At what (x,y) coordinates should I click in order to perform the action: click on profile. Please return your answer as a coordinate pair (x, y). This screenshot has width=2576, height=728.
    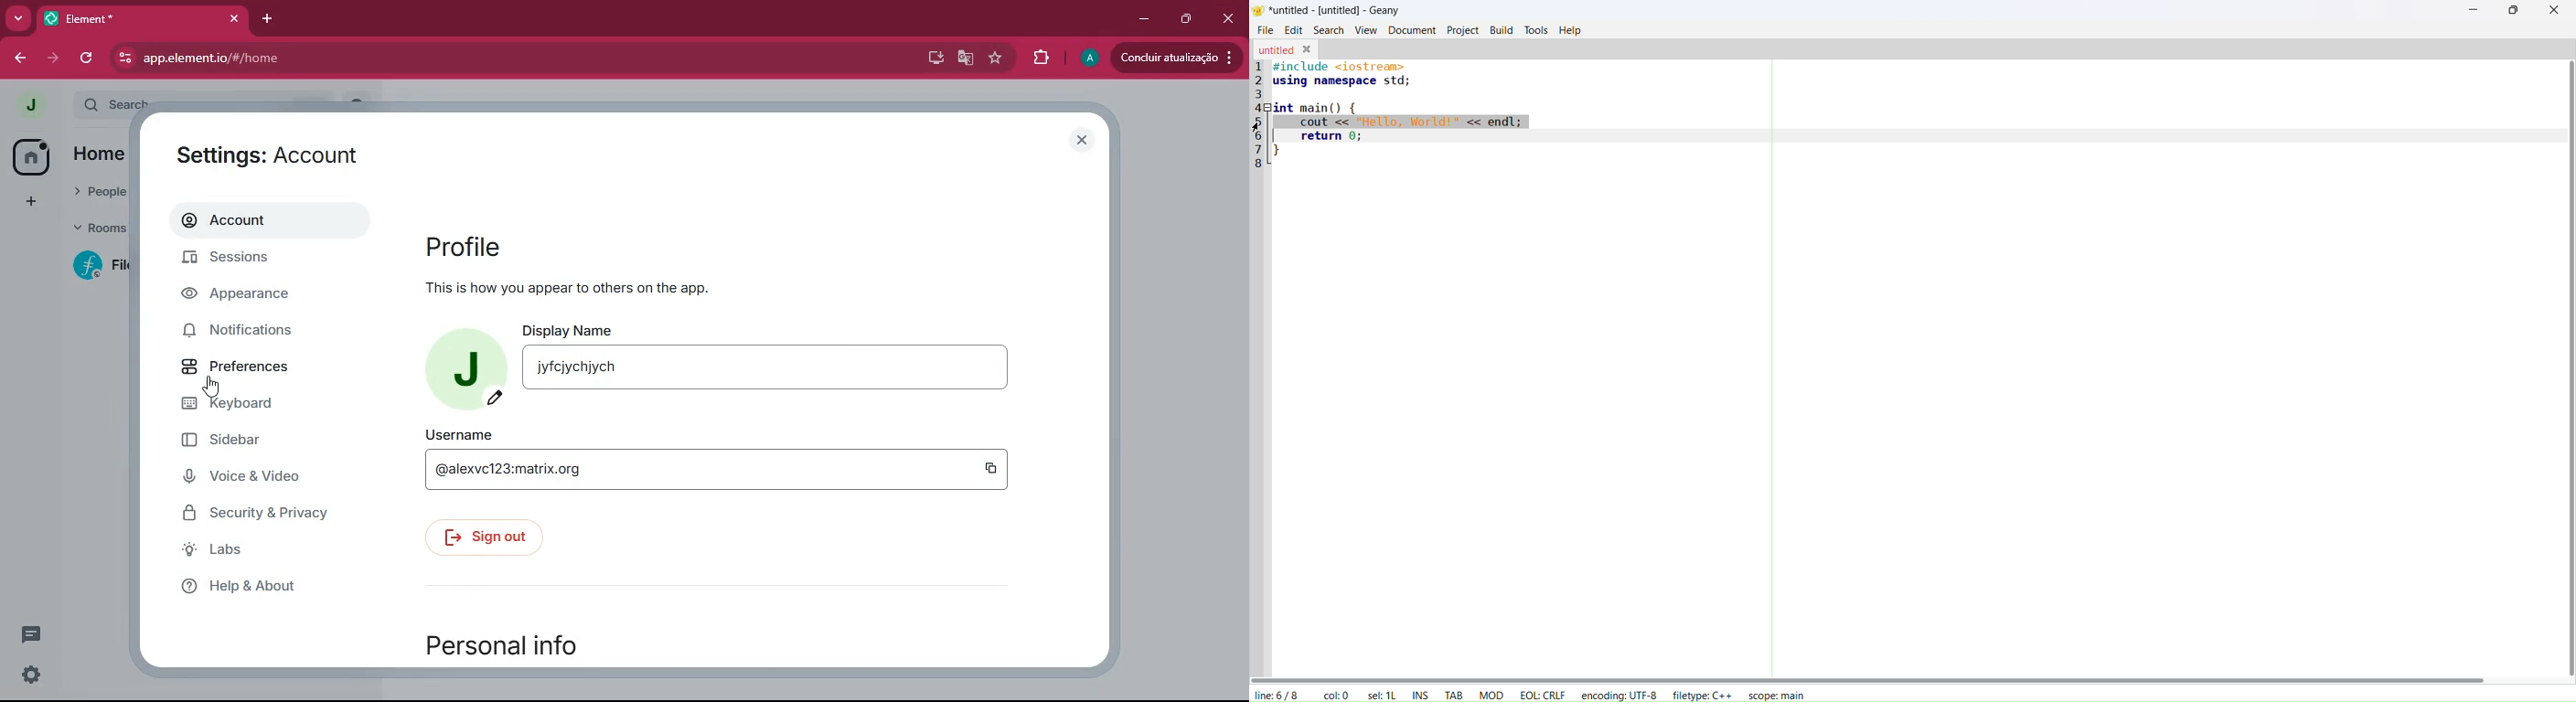
    Looking at the image, I should click on (1091, 58).